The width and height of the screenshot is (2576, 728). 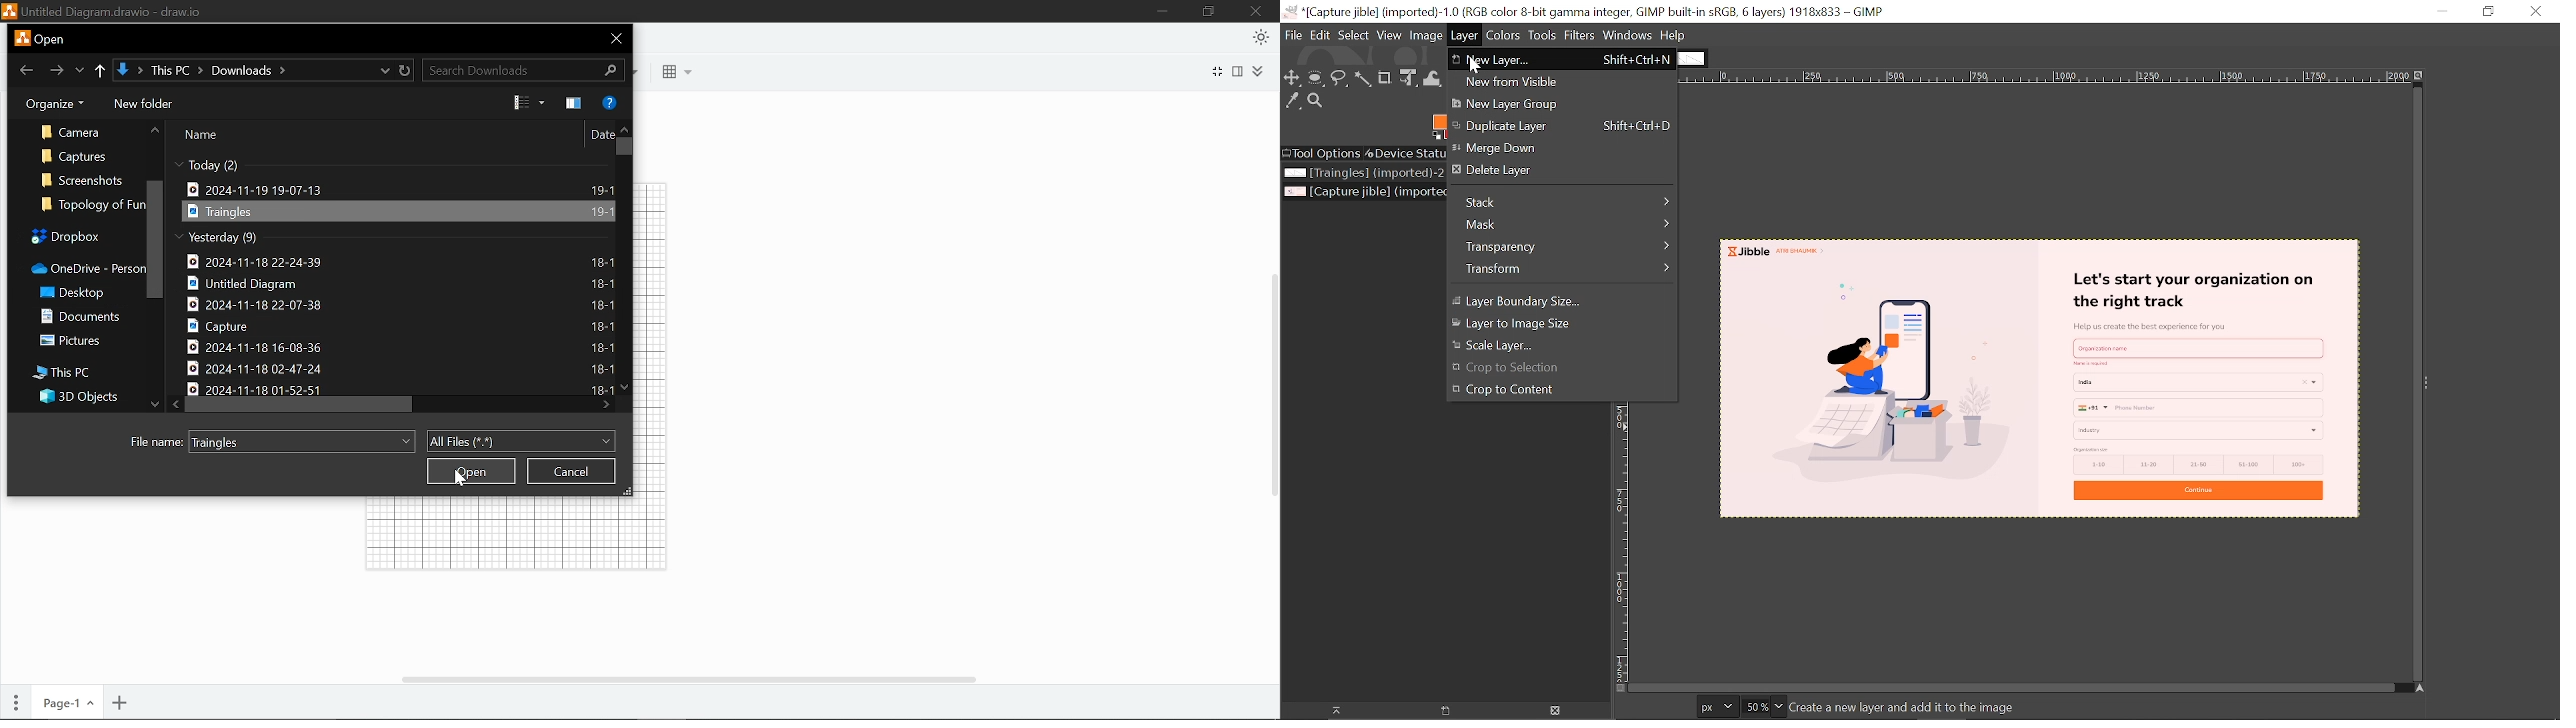 What do you see at coordinates (696, 676) in the screenshot?
I see `horizontal scrollbar` at bounding box center [696, 676].